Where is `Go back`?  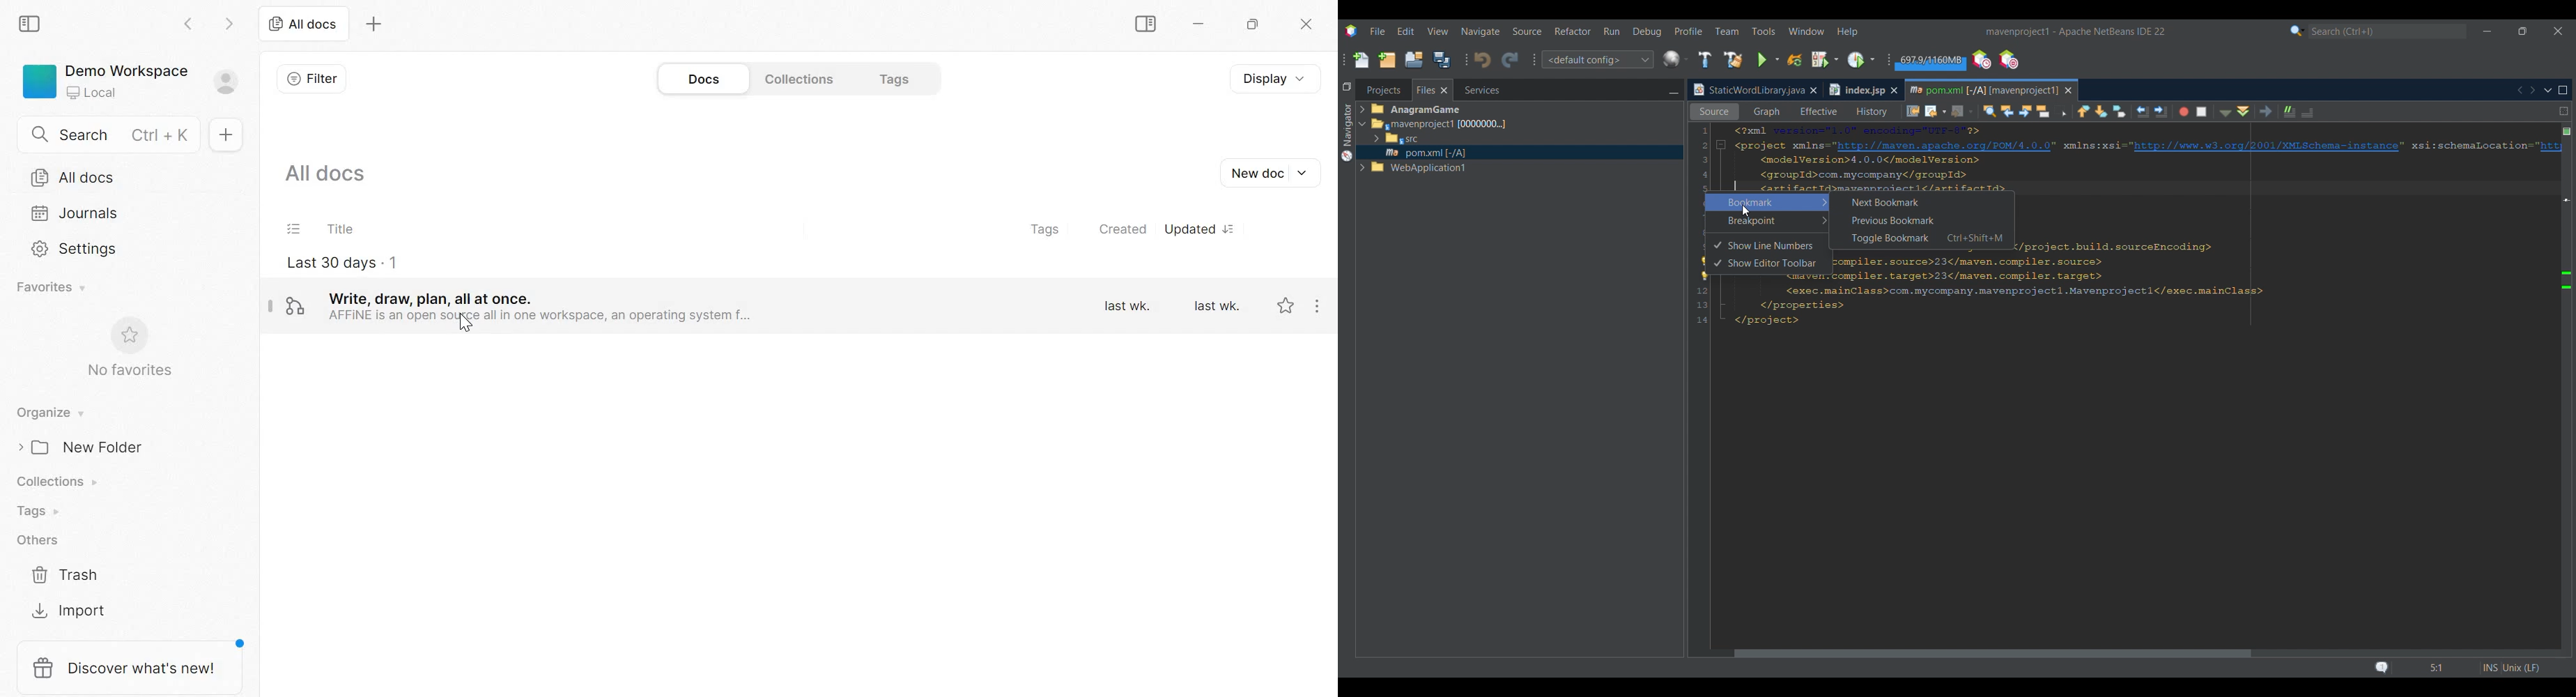
Go back is located at coordinates (192, 26).